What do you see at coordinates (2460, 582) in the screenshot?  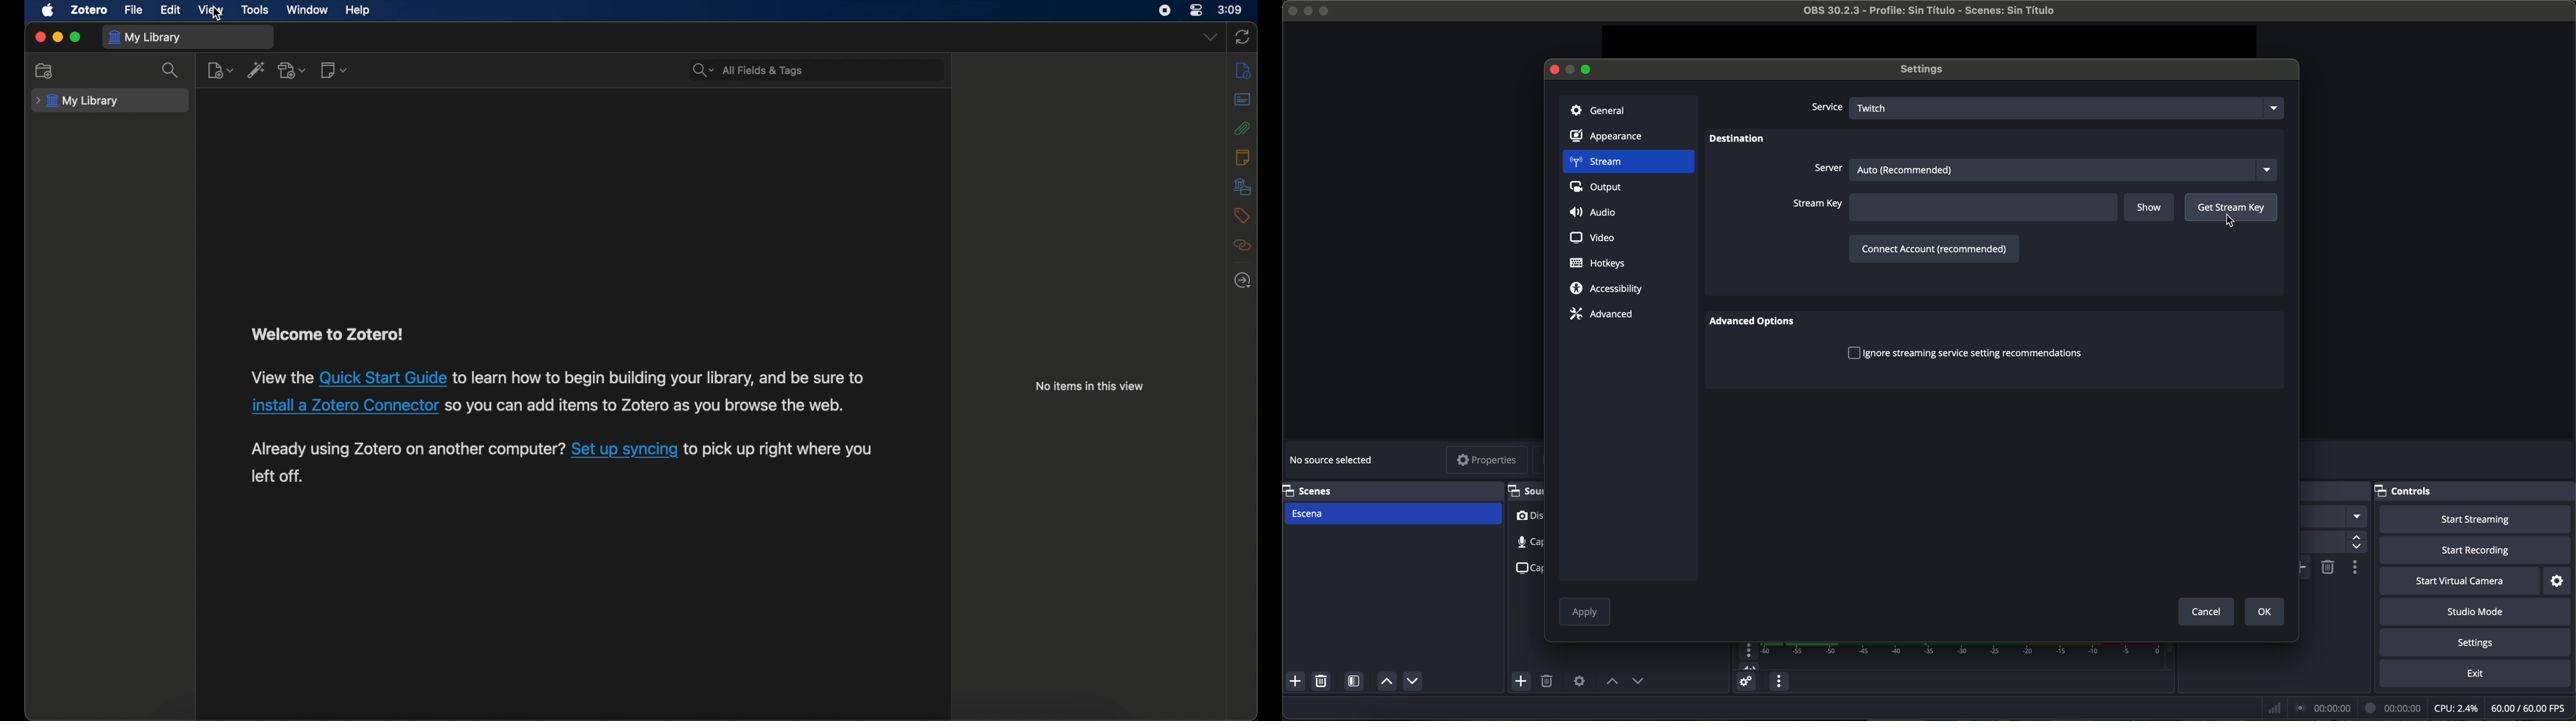 I see `start virtual camera` at bounding box center [2460, 582].